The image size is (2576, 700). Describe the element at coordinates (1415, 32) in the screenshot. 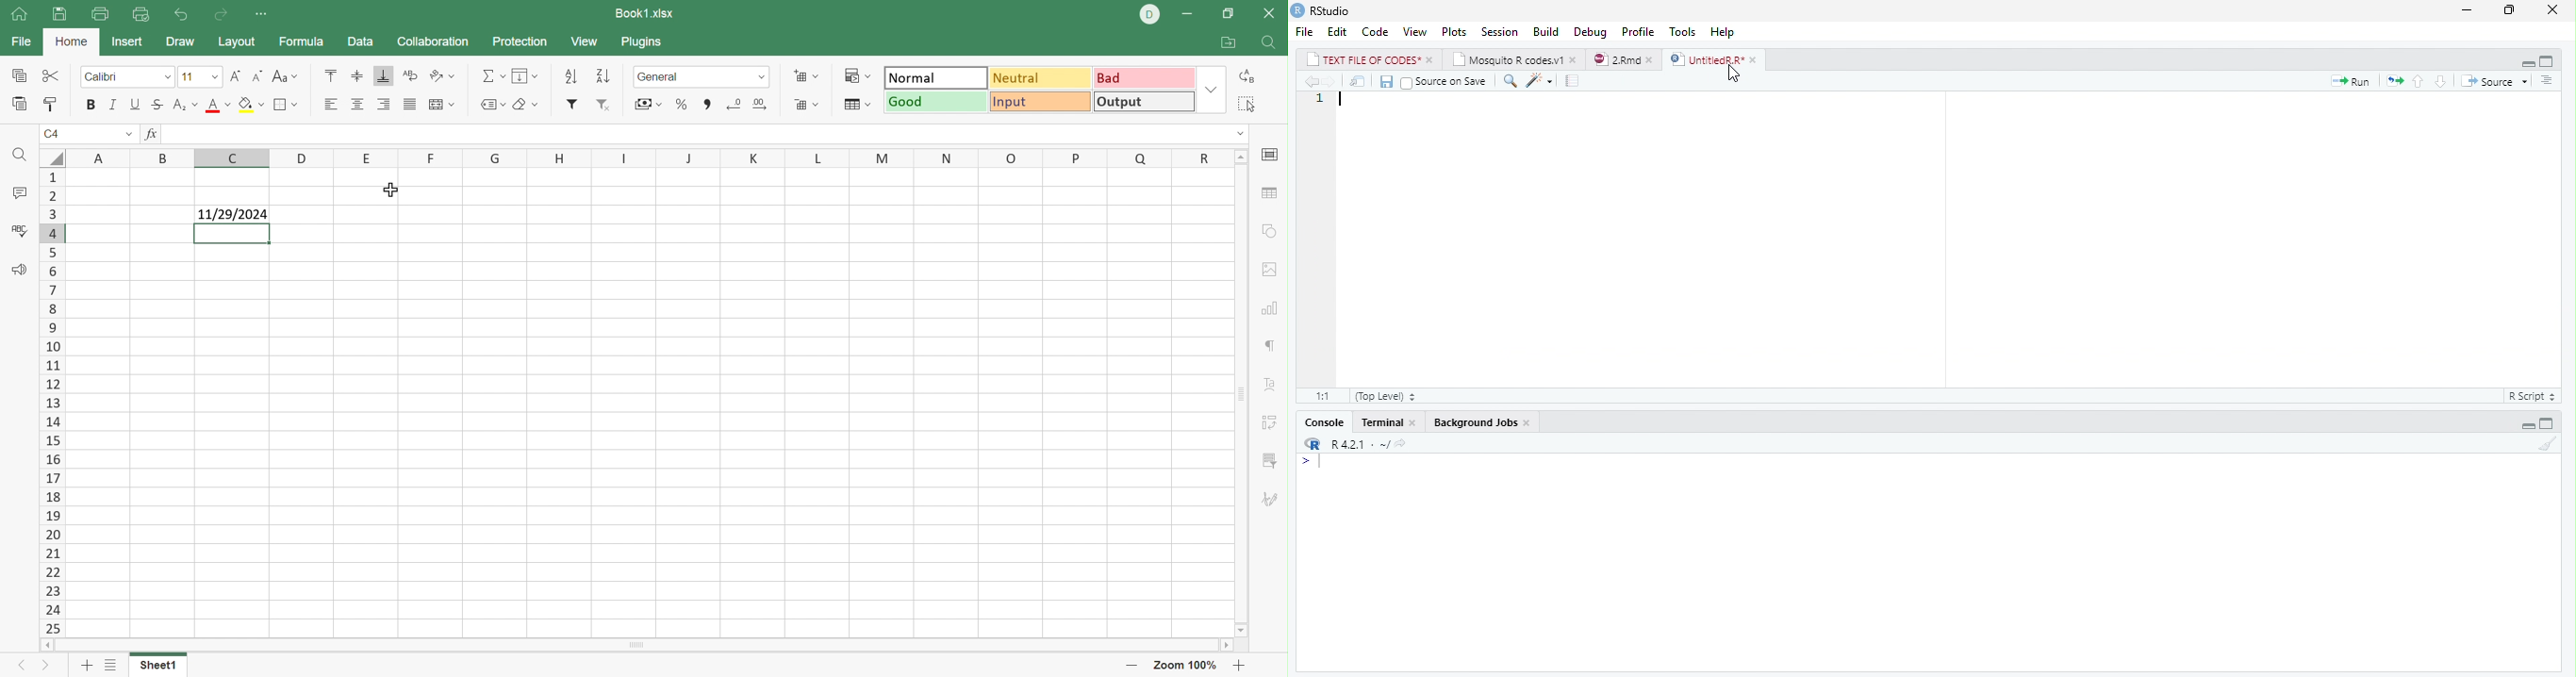

I see `view` at that location.